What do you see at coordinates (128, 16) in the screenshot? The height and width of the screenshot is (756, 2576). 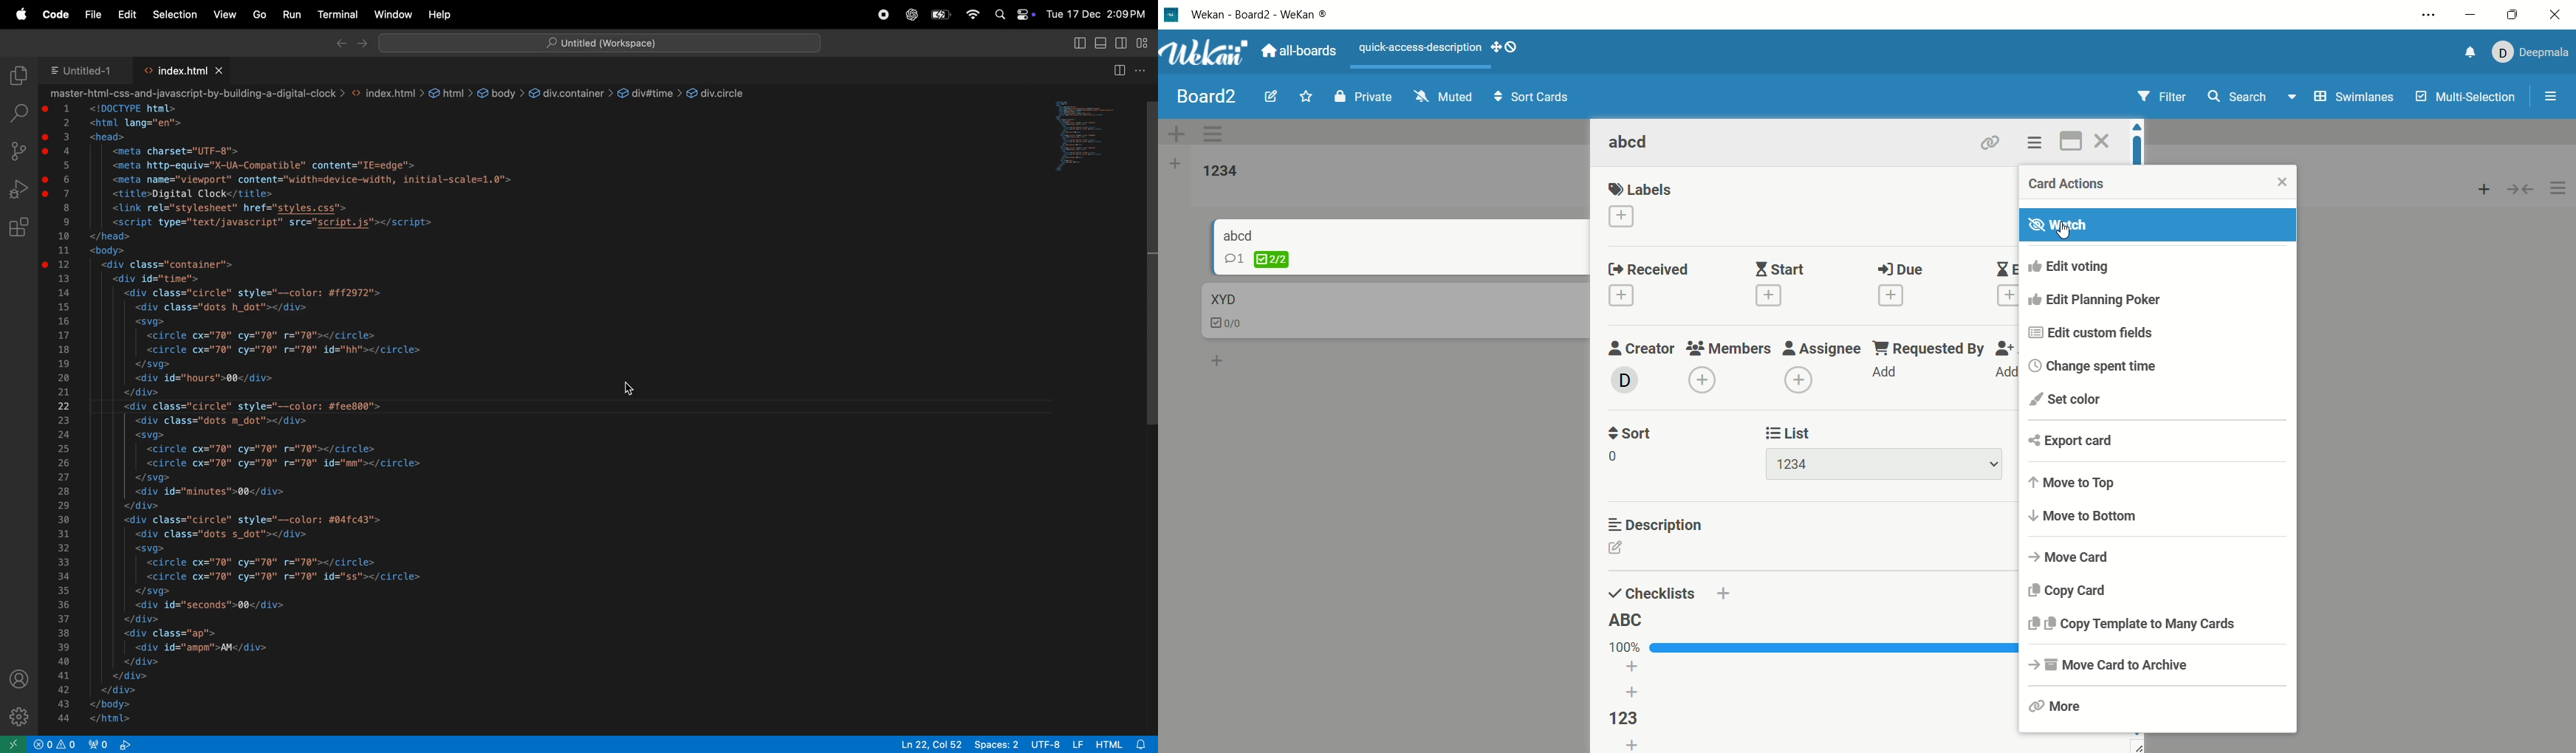 I see `edit` at bounding box center [128, 16].